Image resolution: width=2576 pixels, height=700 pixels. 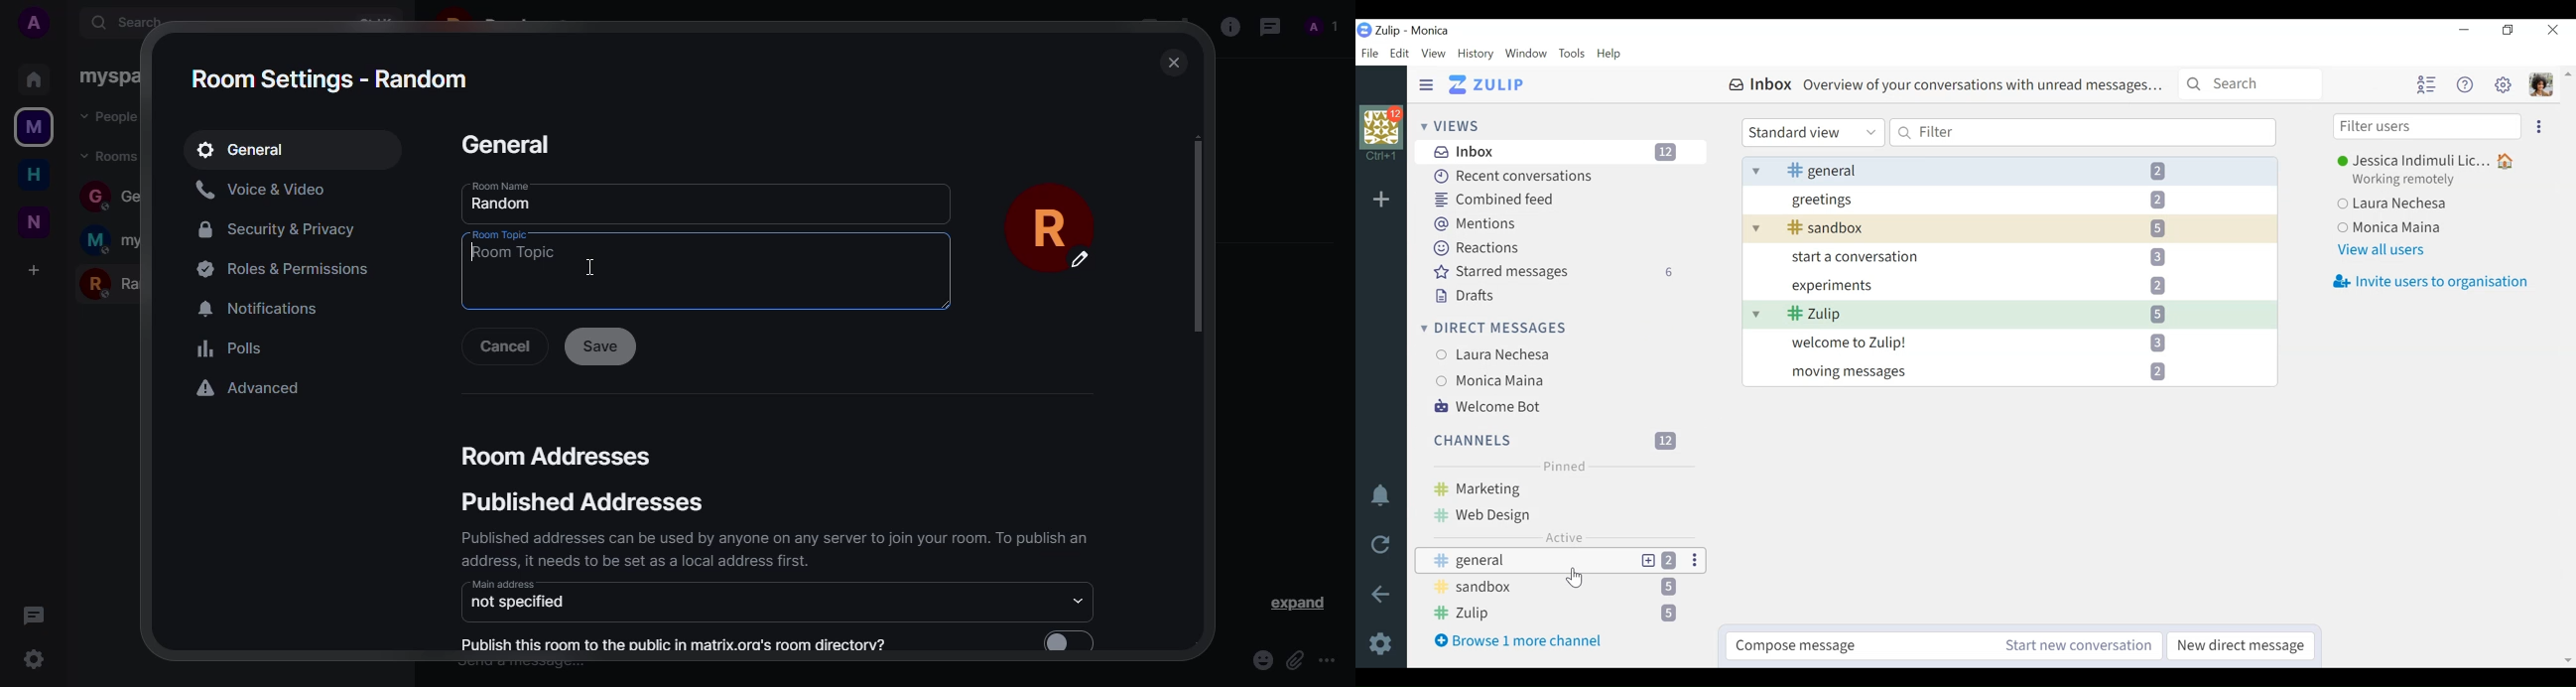 What do you see at coordinates (2010, 371) in the screenshot?
I see `Moving messages 2` at bounding box center [2010, 371].